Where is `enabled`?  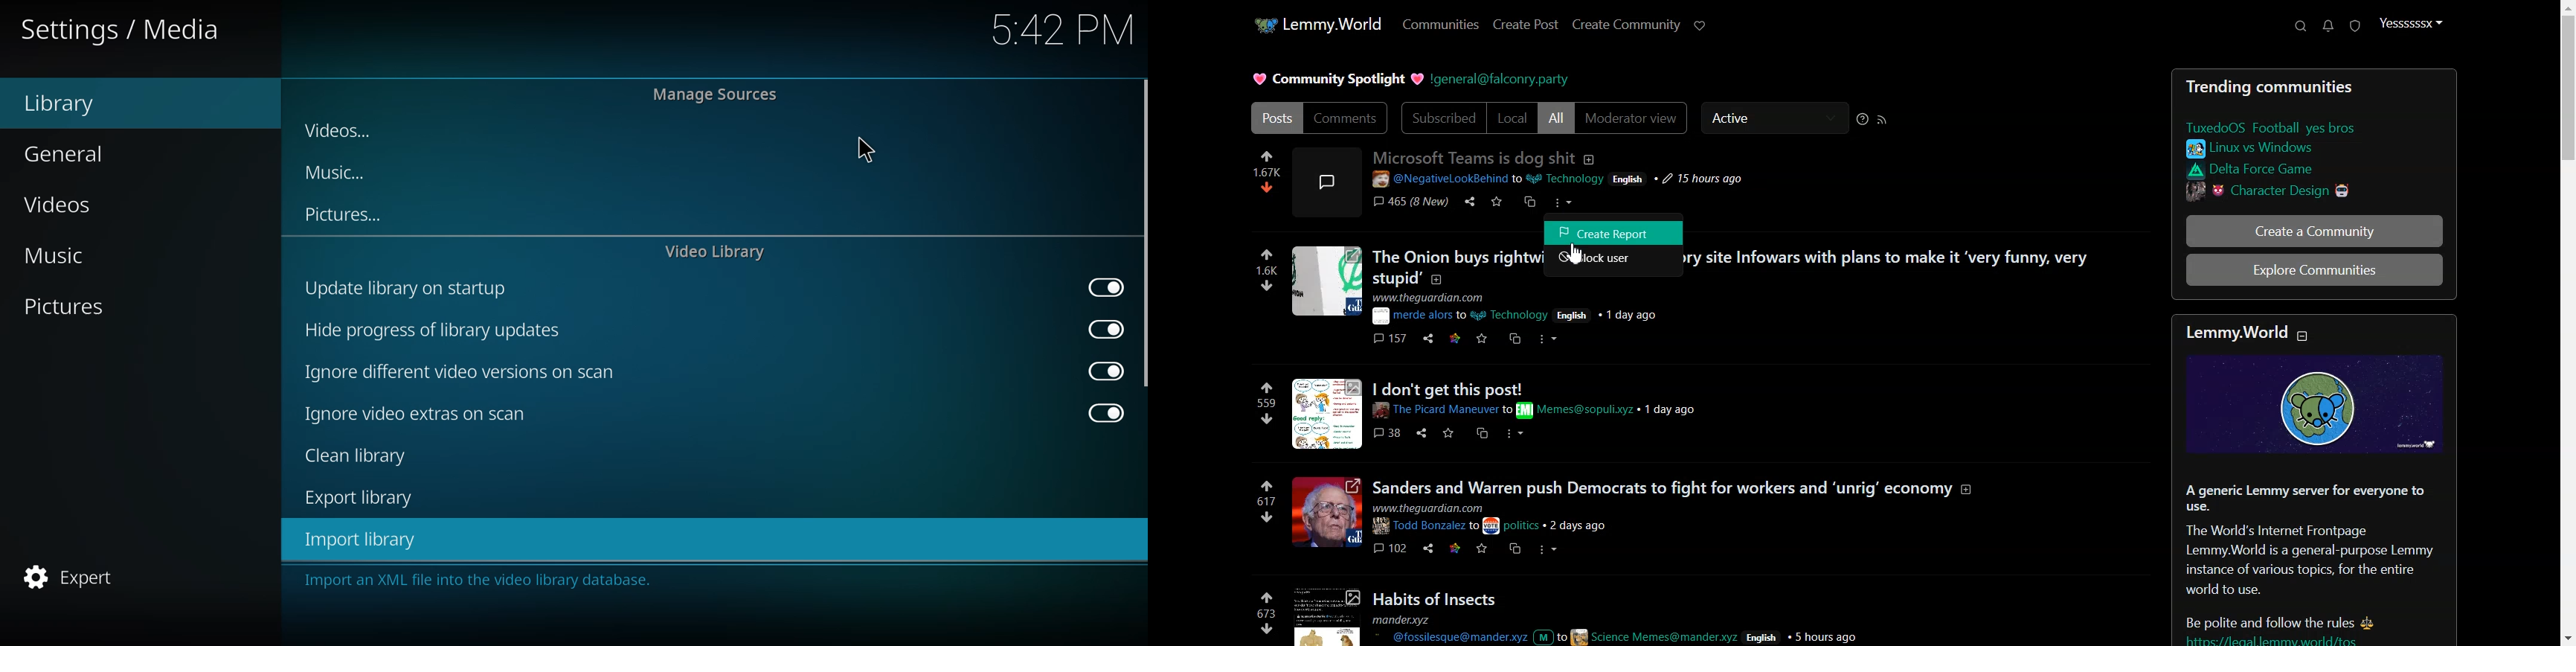
enabled is located at coordinates (1107, 413).